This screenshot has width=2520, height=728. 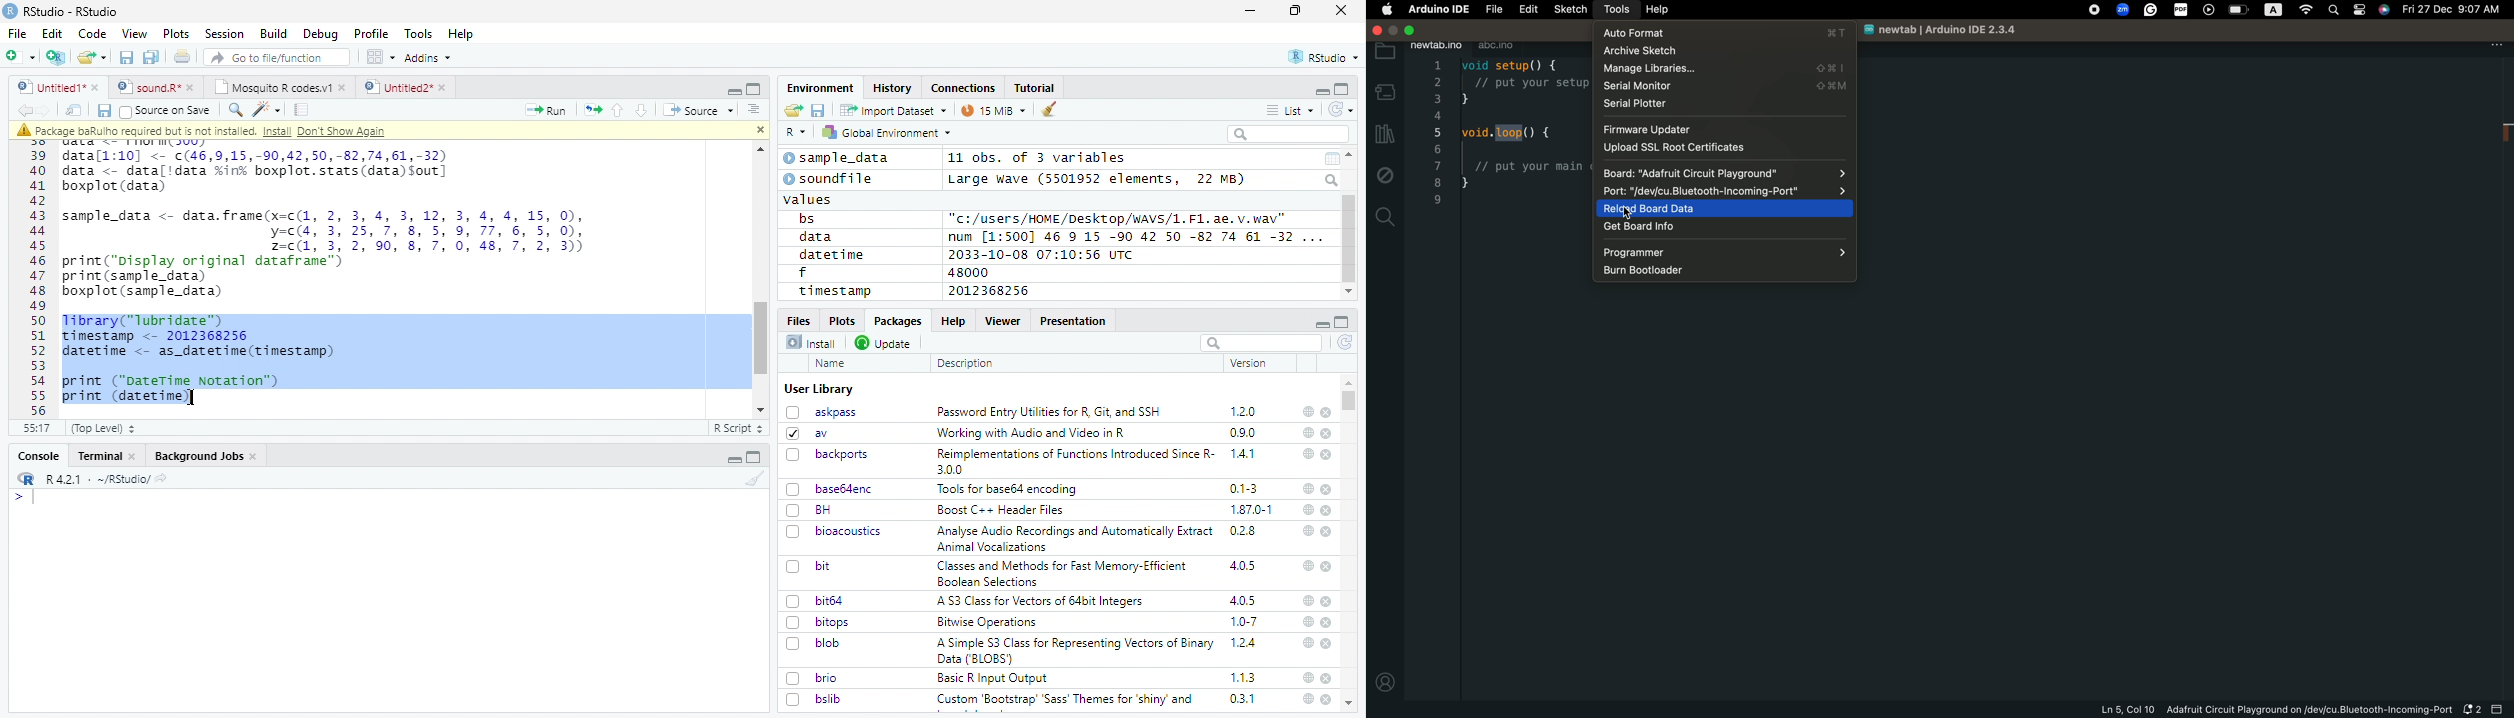 I want to click on serial plotter, so click(x=1728, y=105).